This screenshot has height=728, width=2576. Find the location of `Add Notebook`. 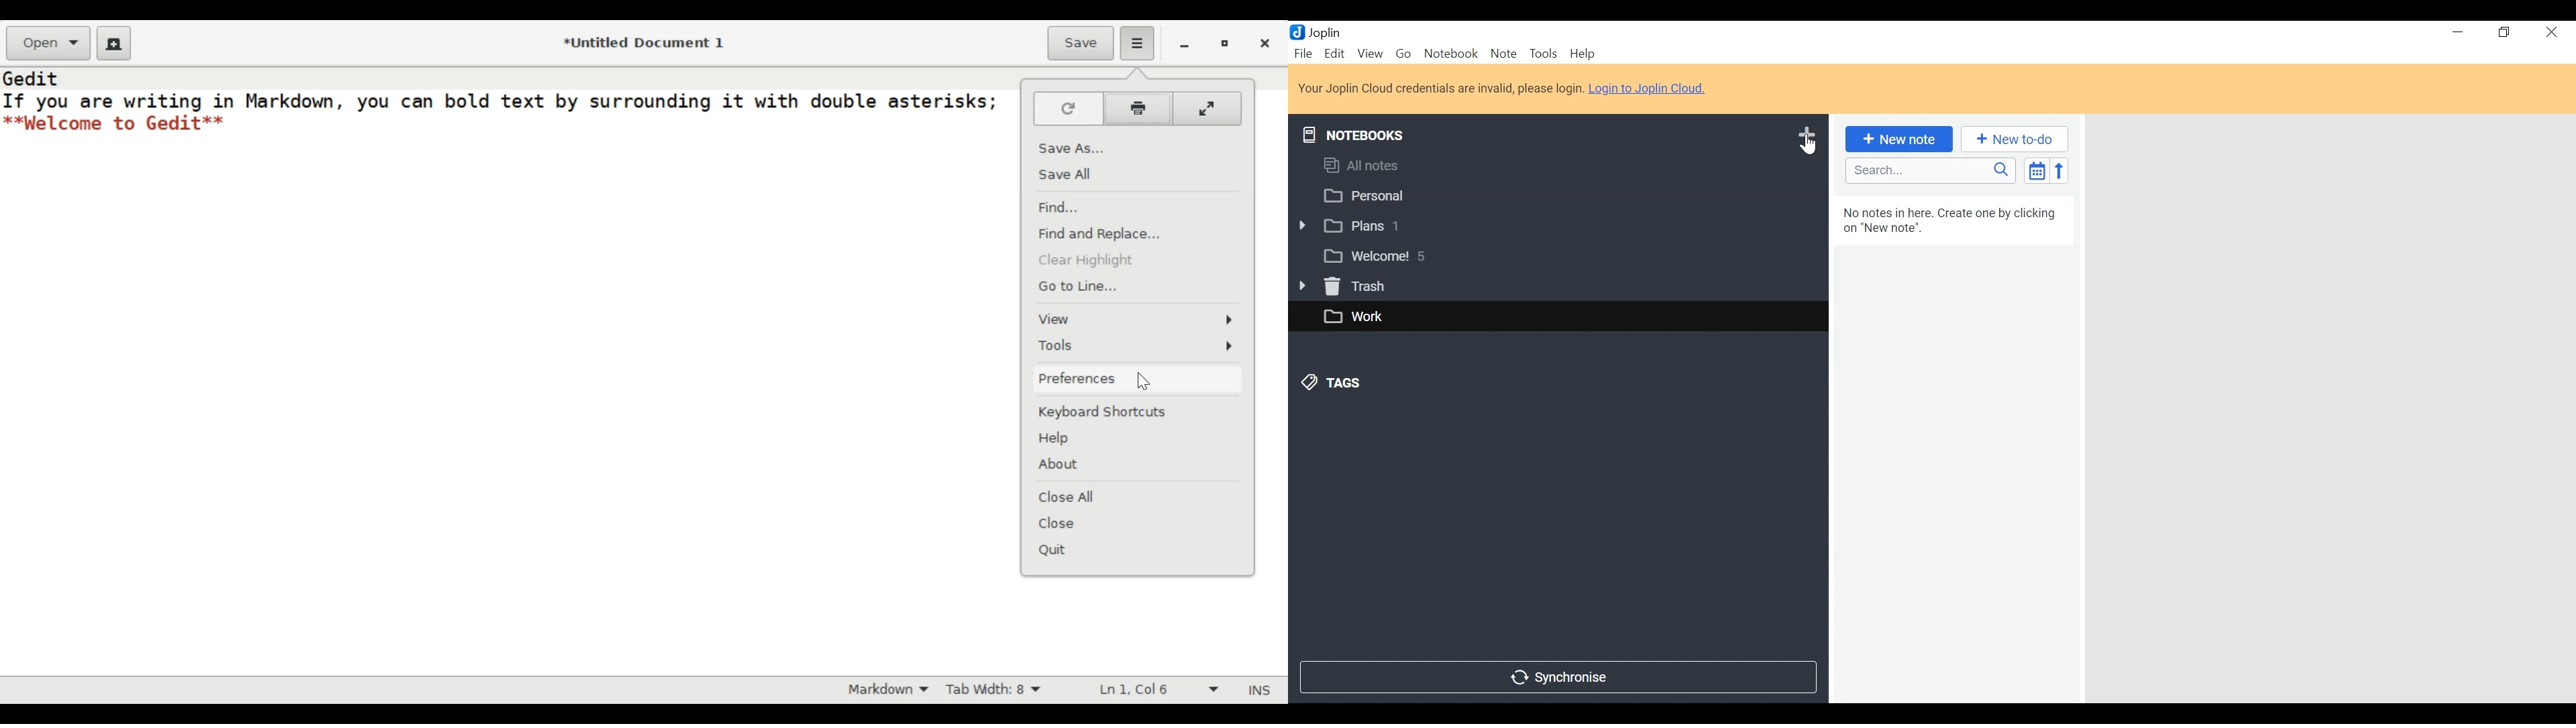

Add Notebook is located at coordinates (1807, 135).